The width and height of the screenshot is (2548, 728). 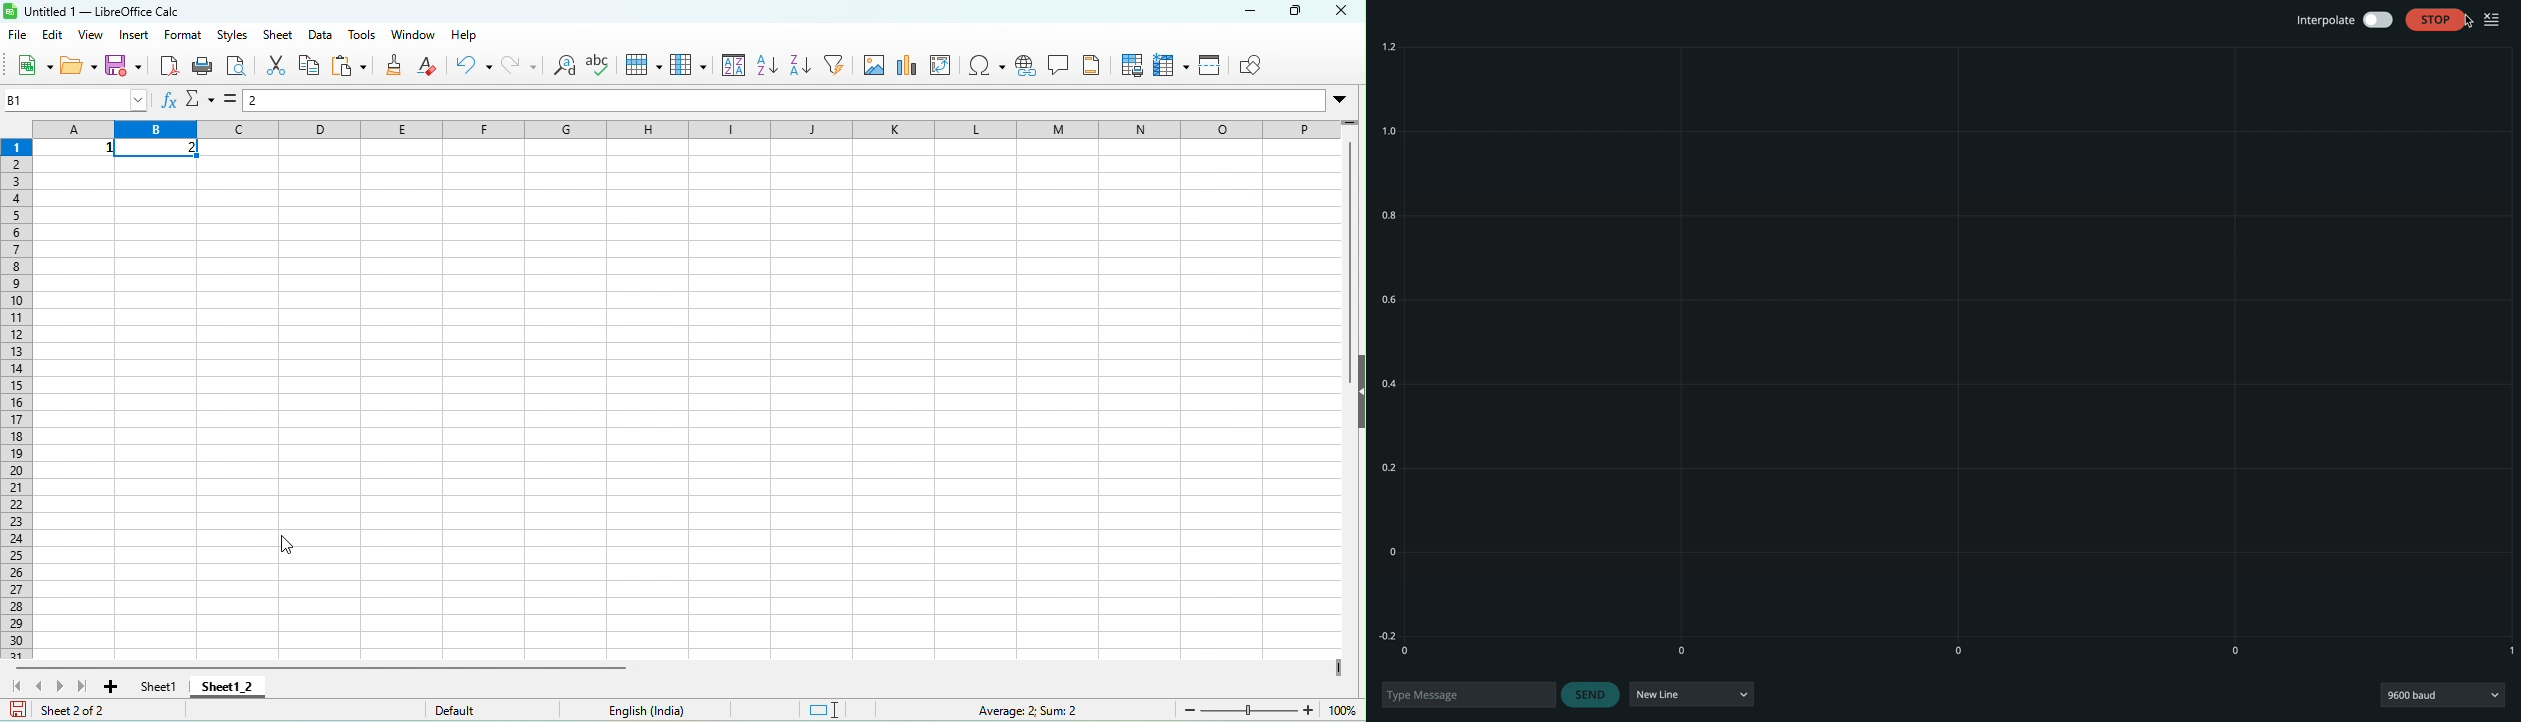 I want to click on untitled 1-libre office calc, so click(x=102, y=10).